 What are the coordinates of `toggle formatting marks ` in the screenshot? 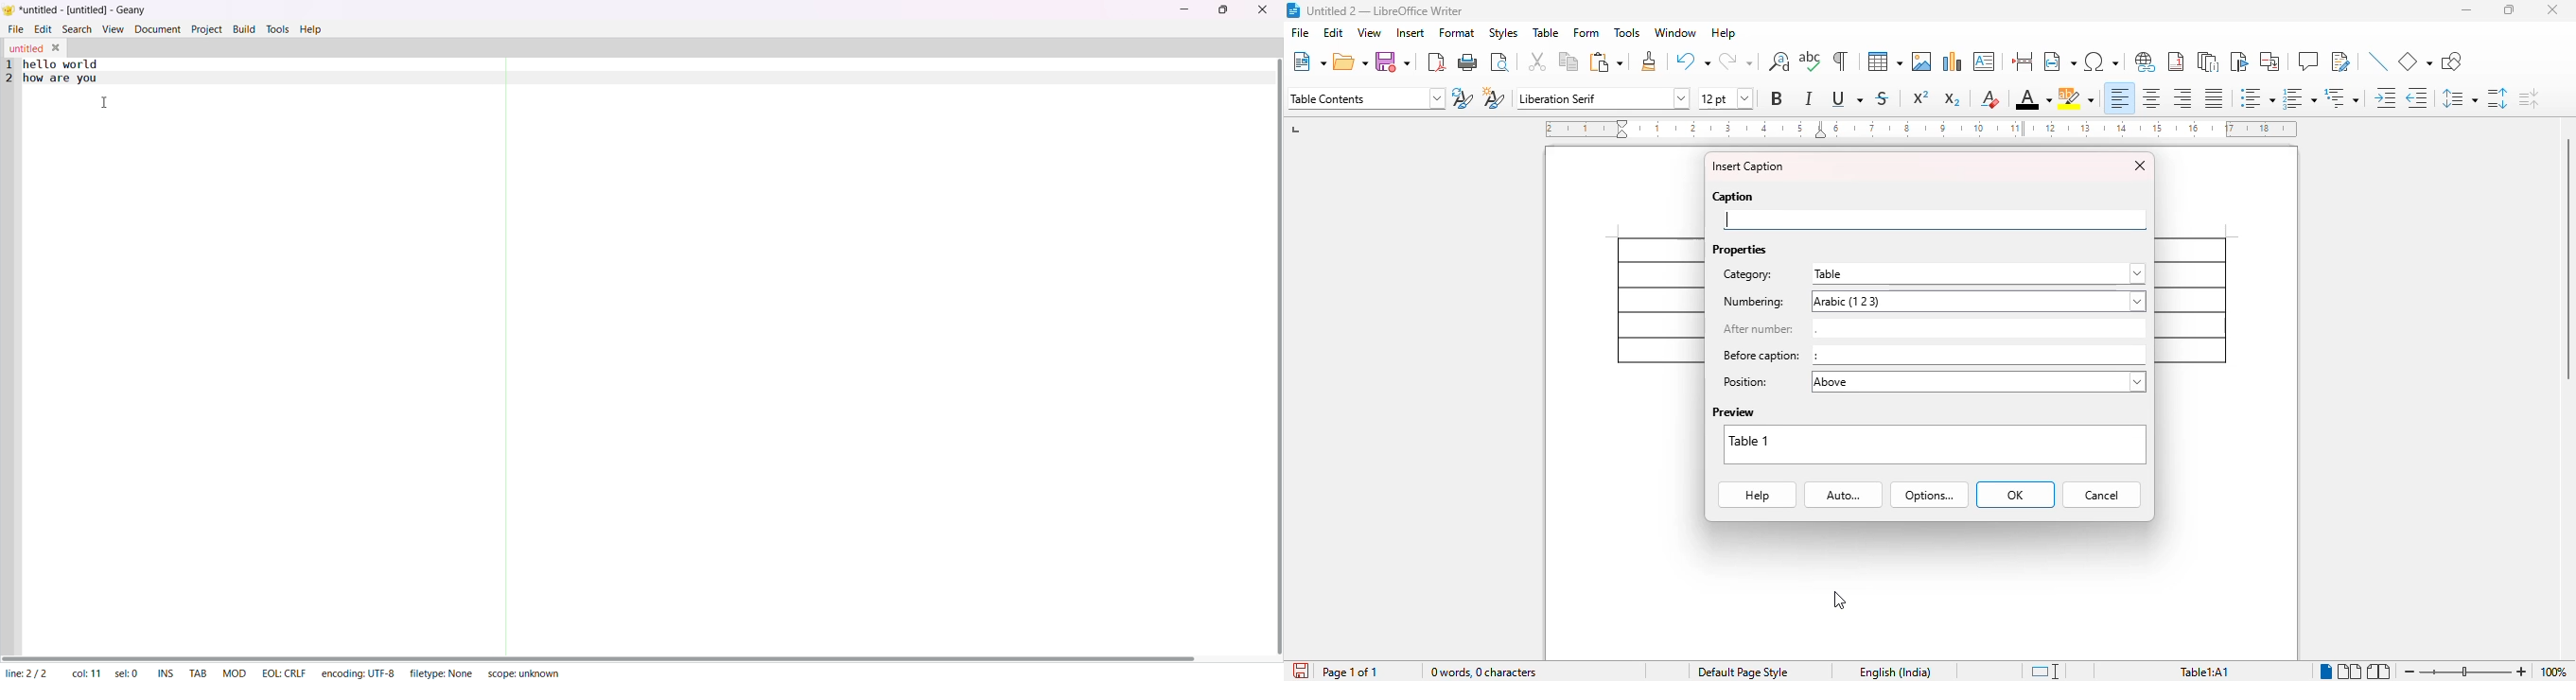 It's located at (1840, 61).